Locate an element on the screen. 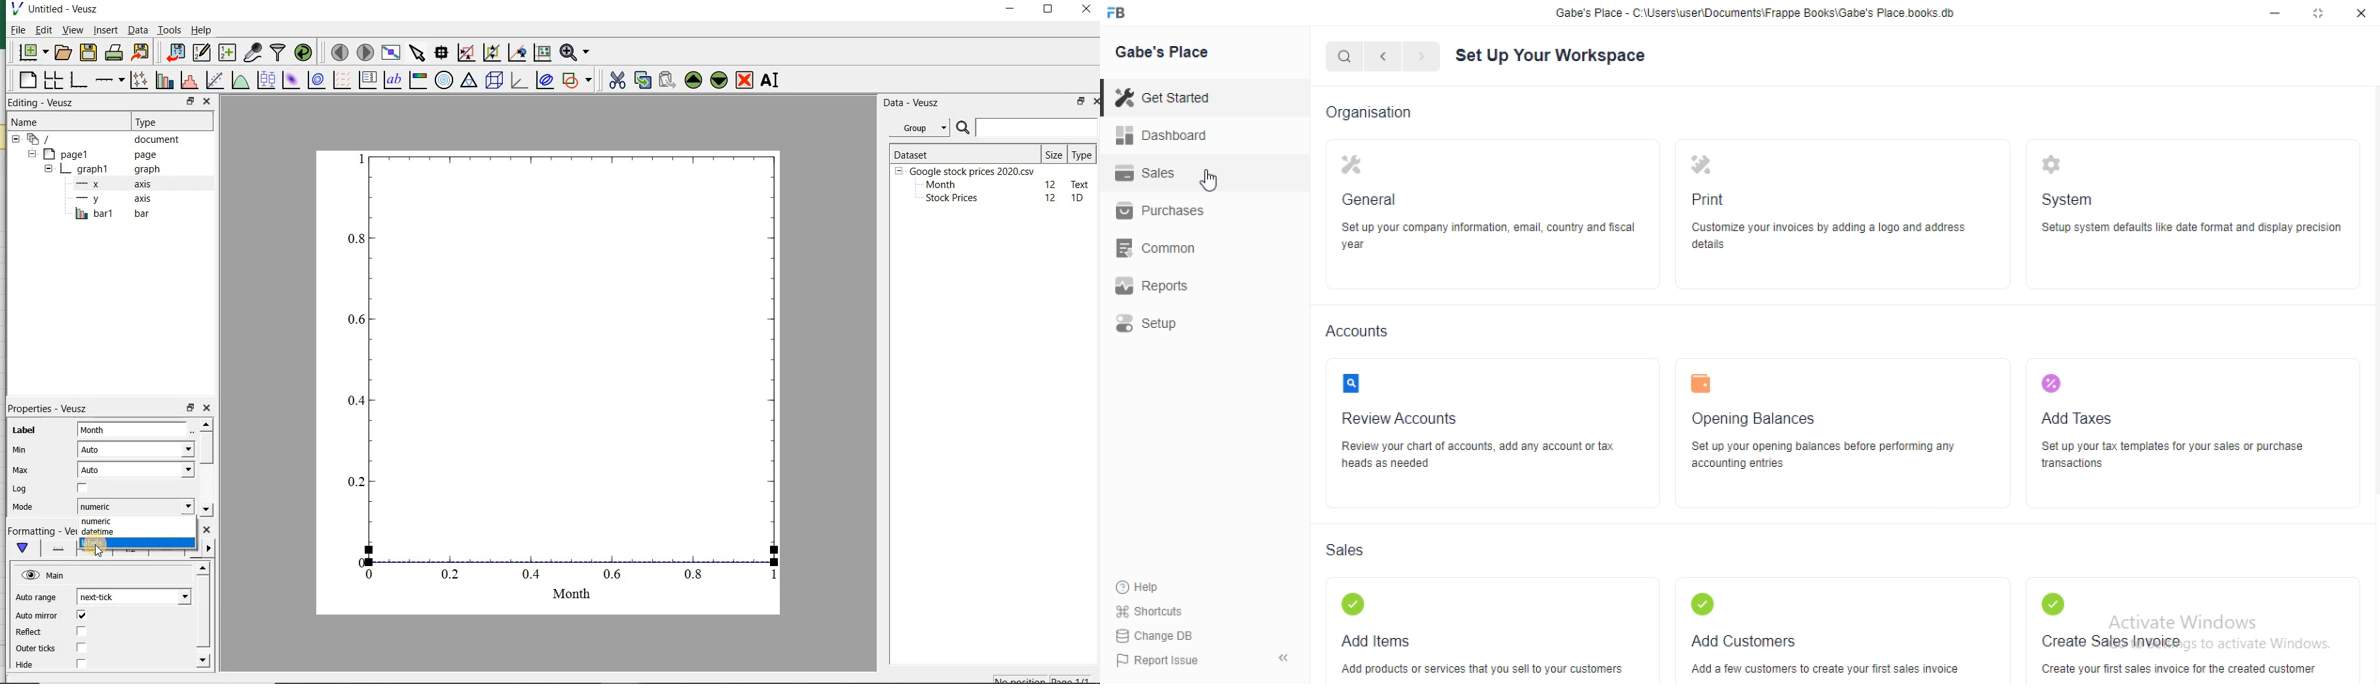  Help is located at coordinates (203, 31).